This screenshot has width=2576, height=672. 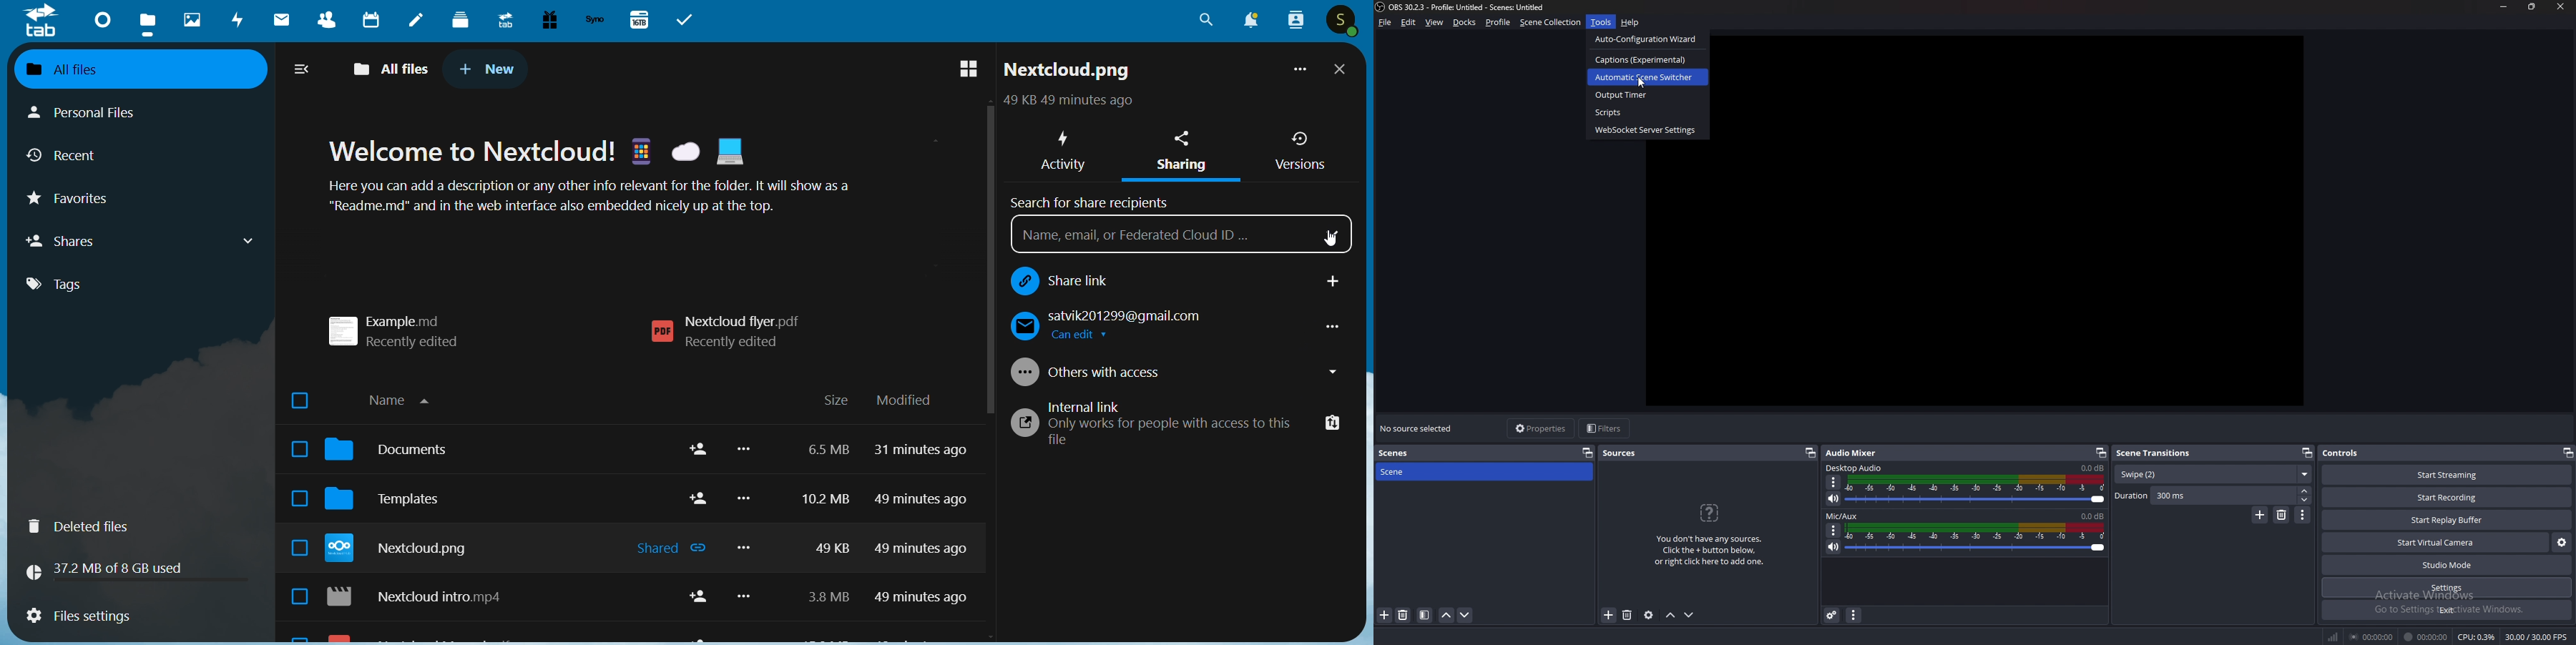 I want to click on transition properties, so click(x=2303, y=515).